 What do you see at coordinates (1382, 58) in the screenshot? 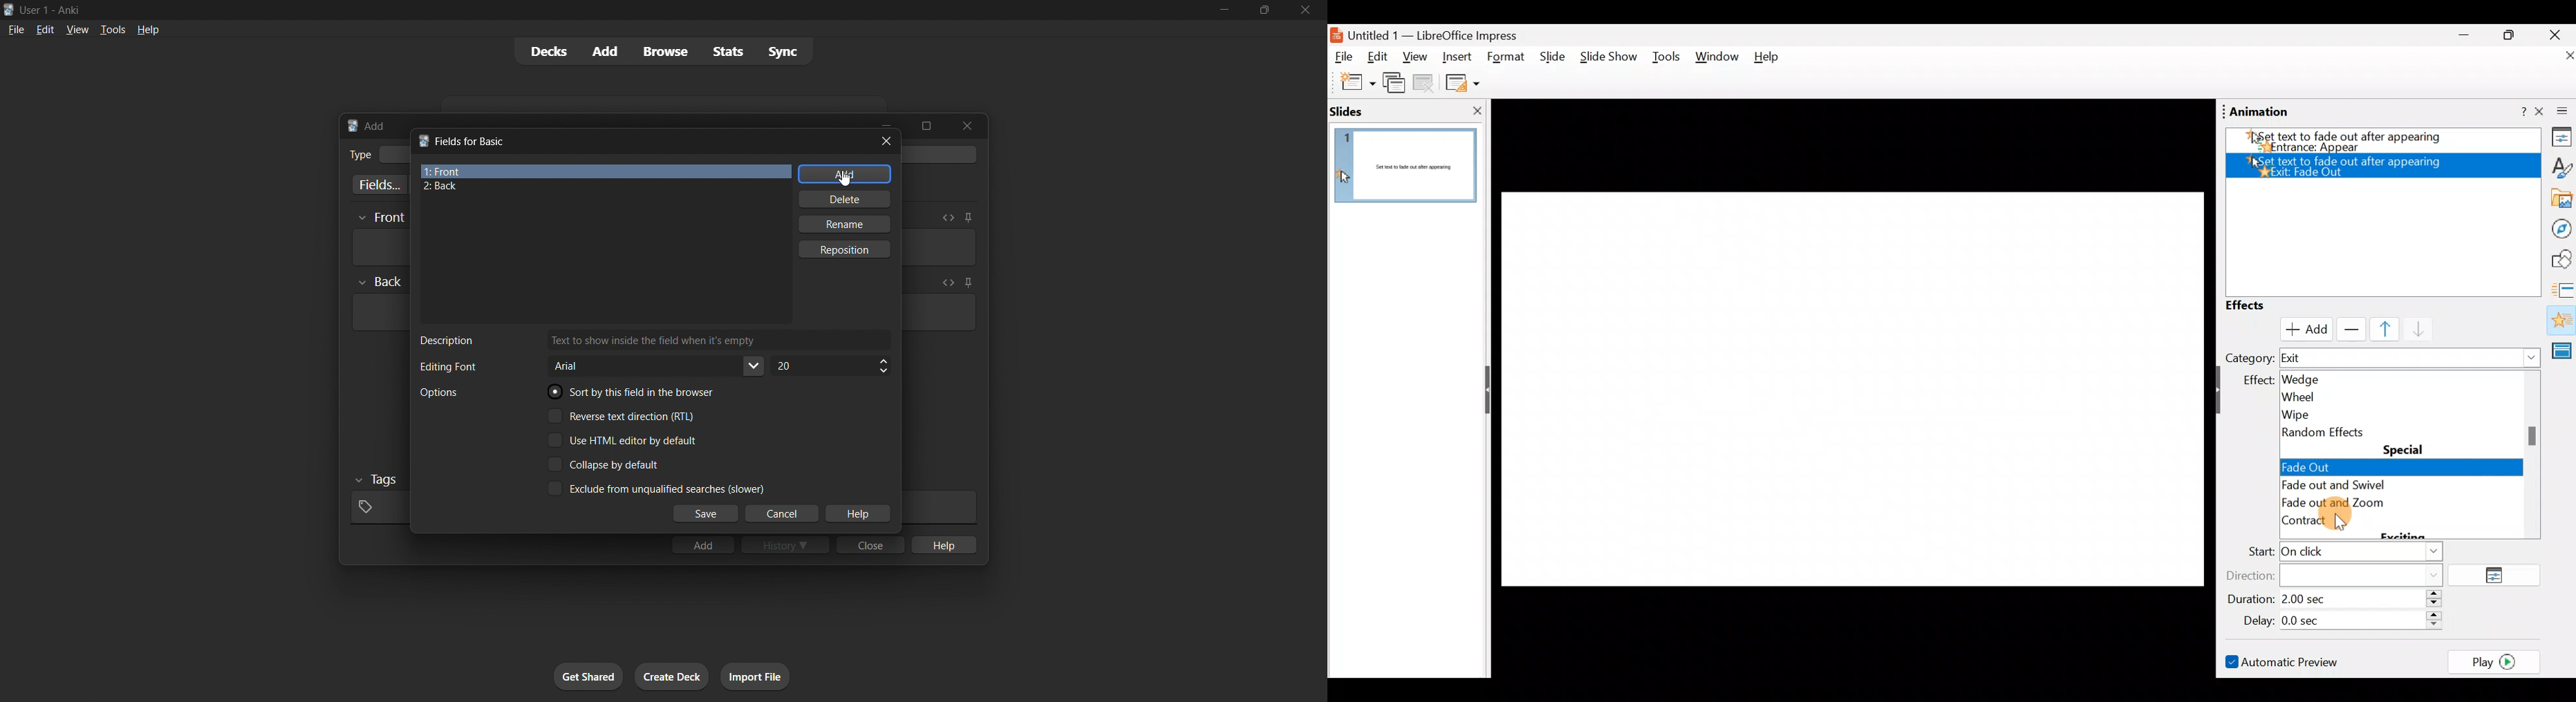
I see `Edit` at bounding box center [1382, 58].